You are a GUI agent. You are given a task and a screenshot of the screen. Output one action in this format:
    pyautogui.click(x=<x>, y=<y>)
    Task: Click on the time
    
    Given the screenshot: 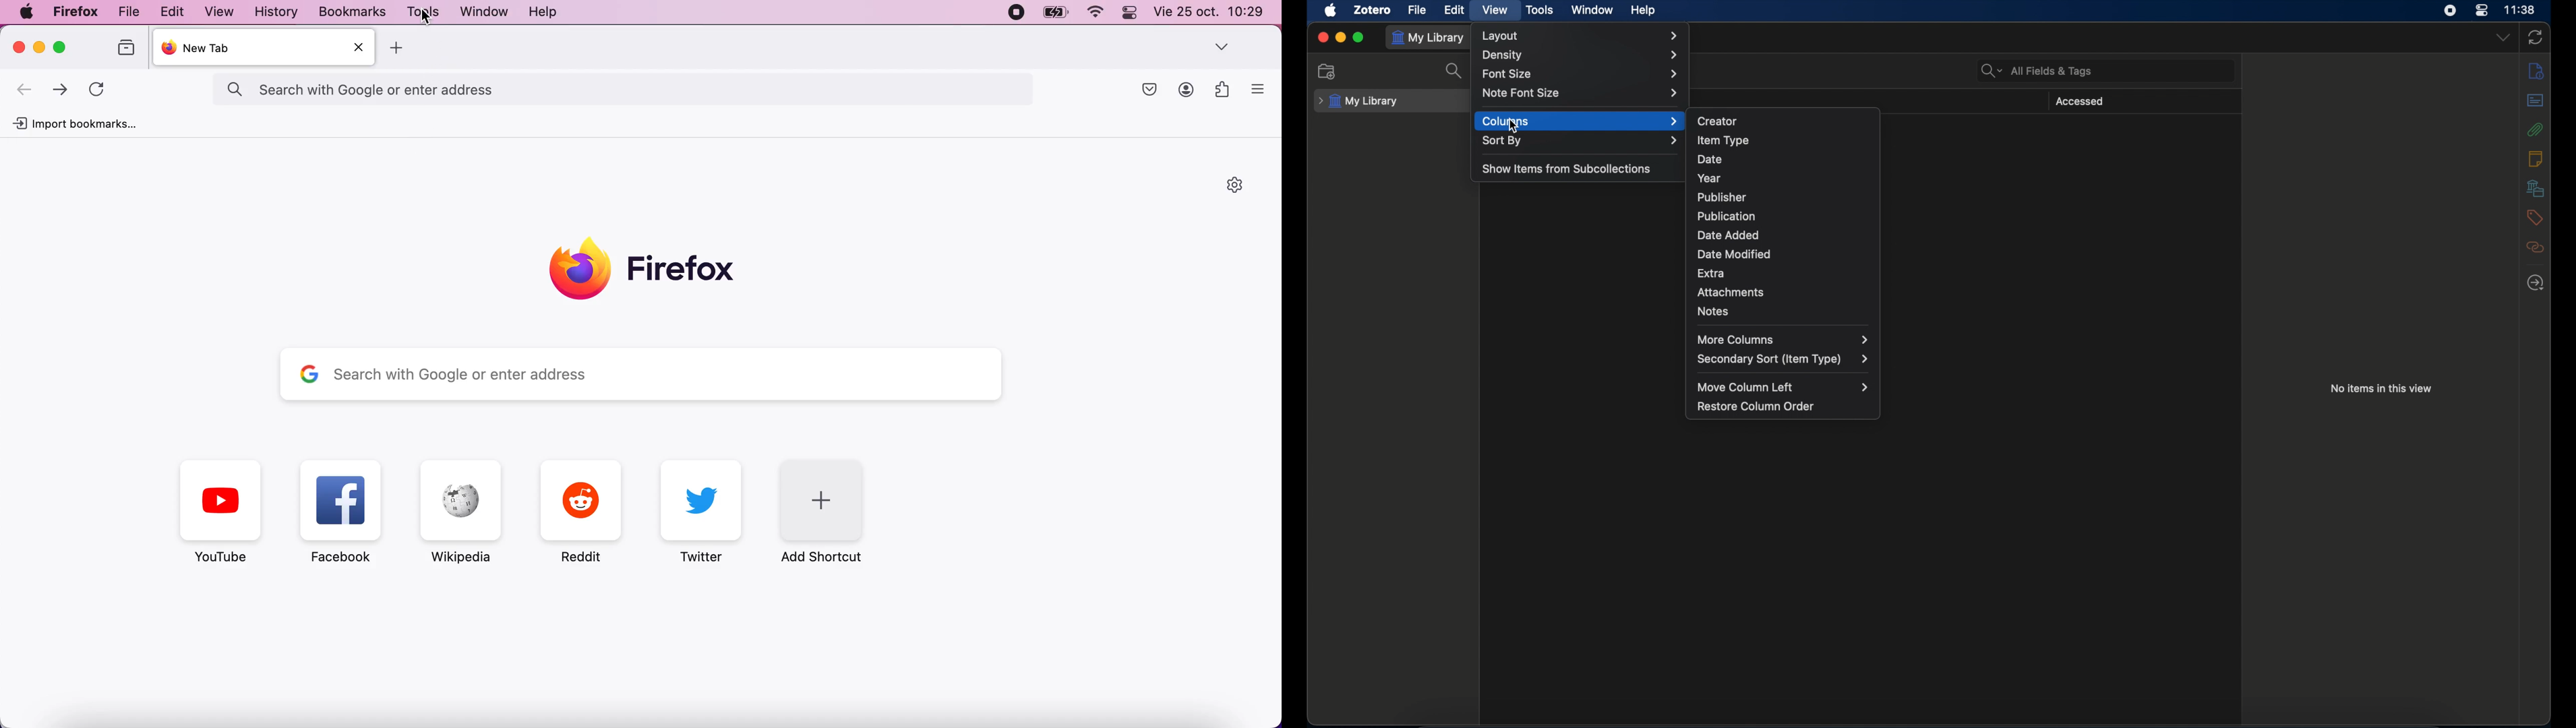 What is the action you would take?
    pyautogui.click(x=2520, y=10)
    